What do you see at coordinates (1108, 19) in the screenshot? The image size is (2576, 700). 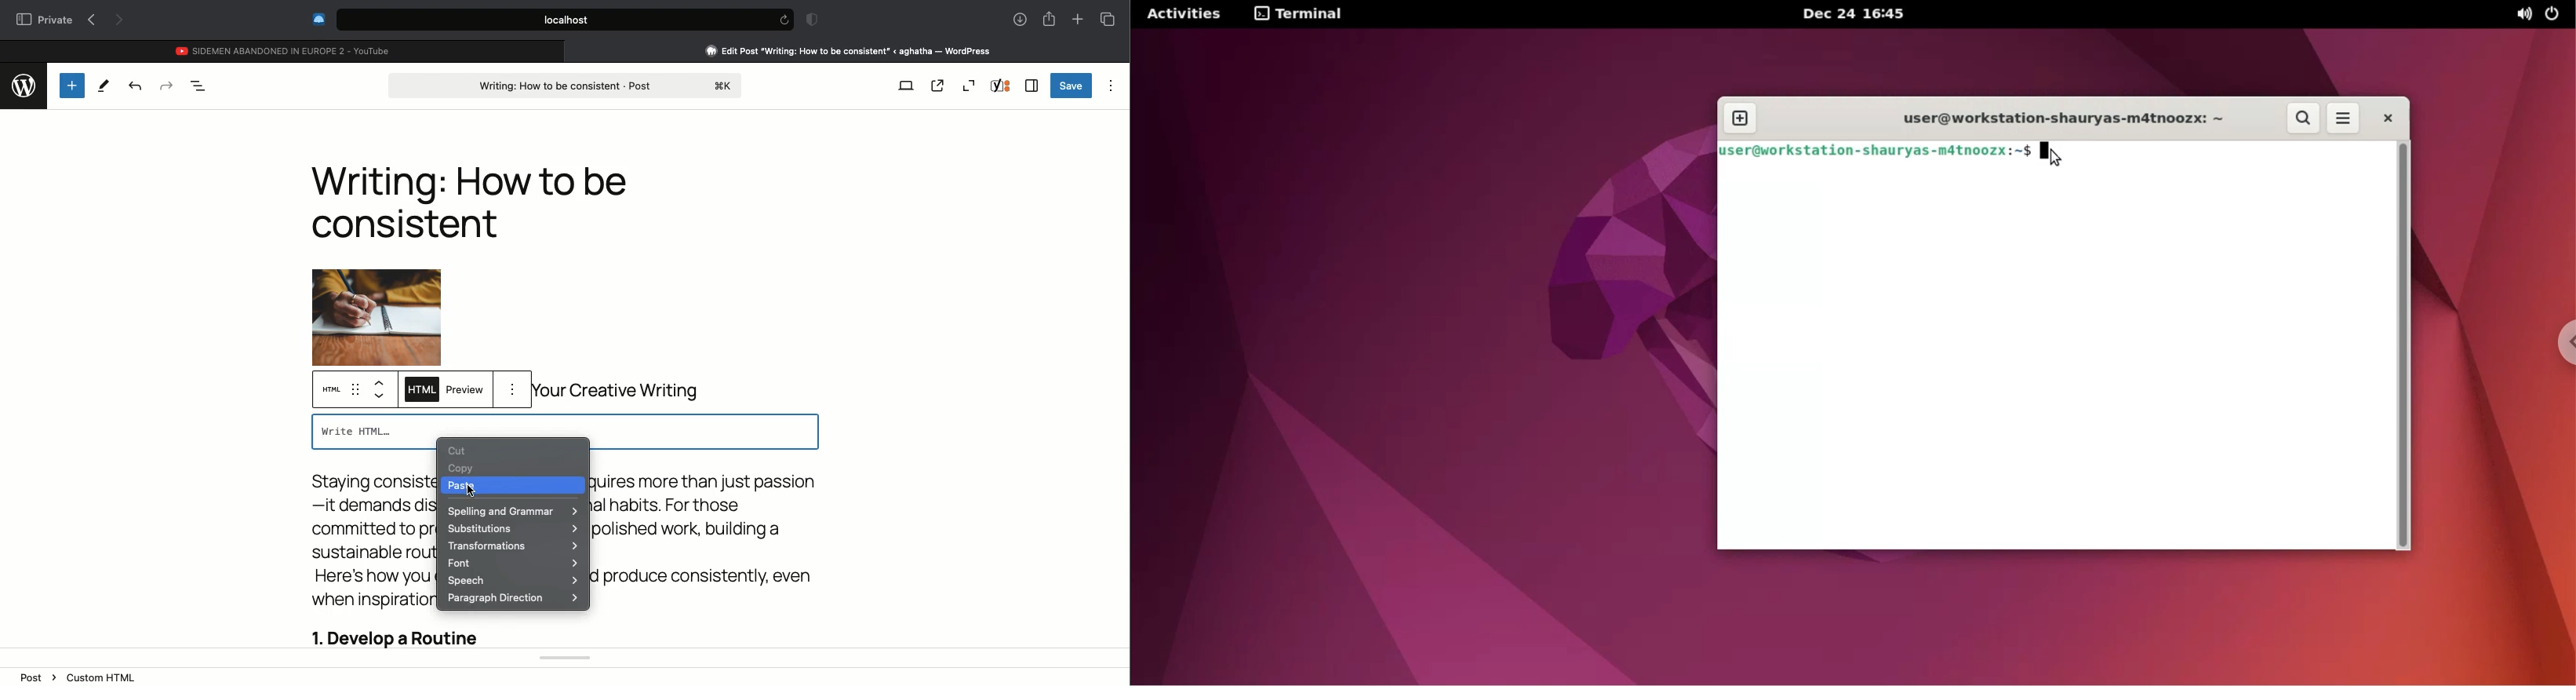 I see `Tabs` at bounding box center [1108, 19].